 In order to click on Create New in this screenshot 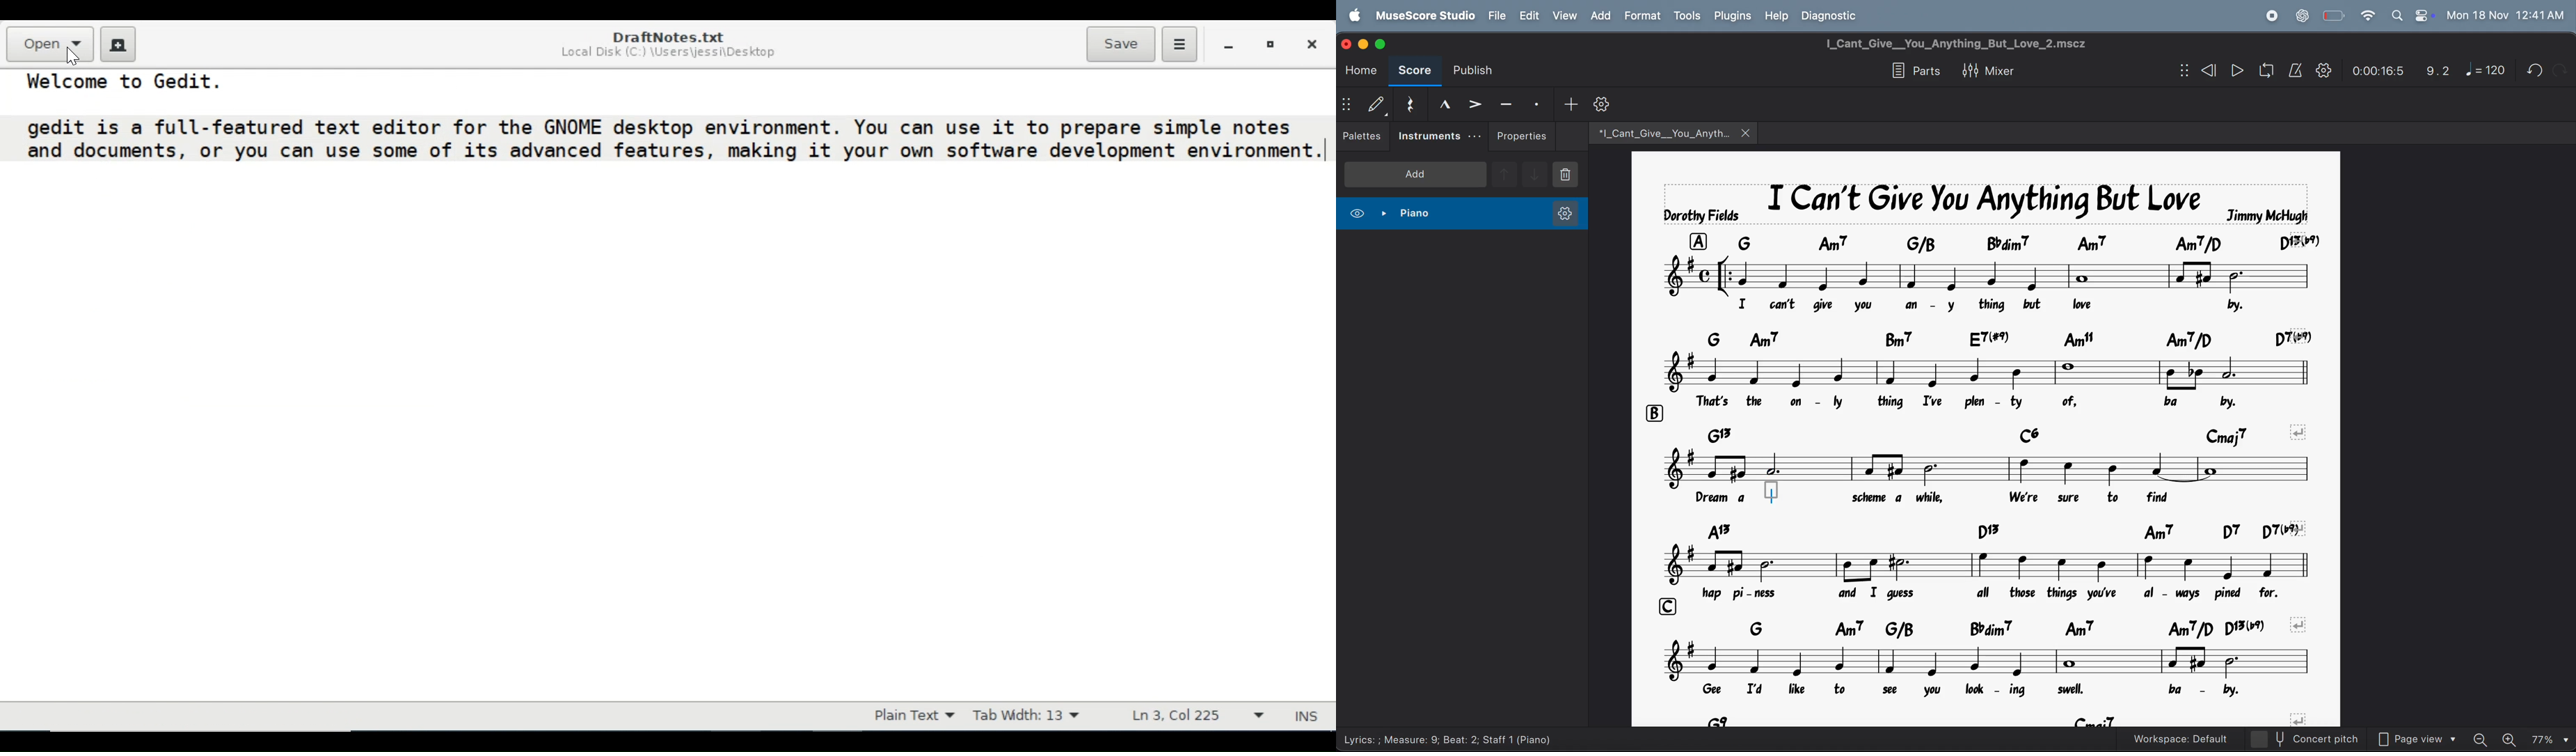, I will do `click(118, 44)`.